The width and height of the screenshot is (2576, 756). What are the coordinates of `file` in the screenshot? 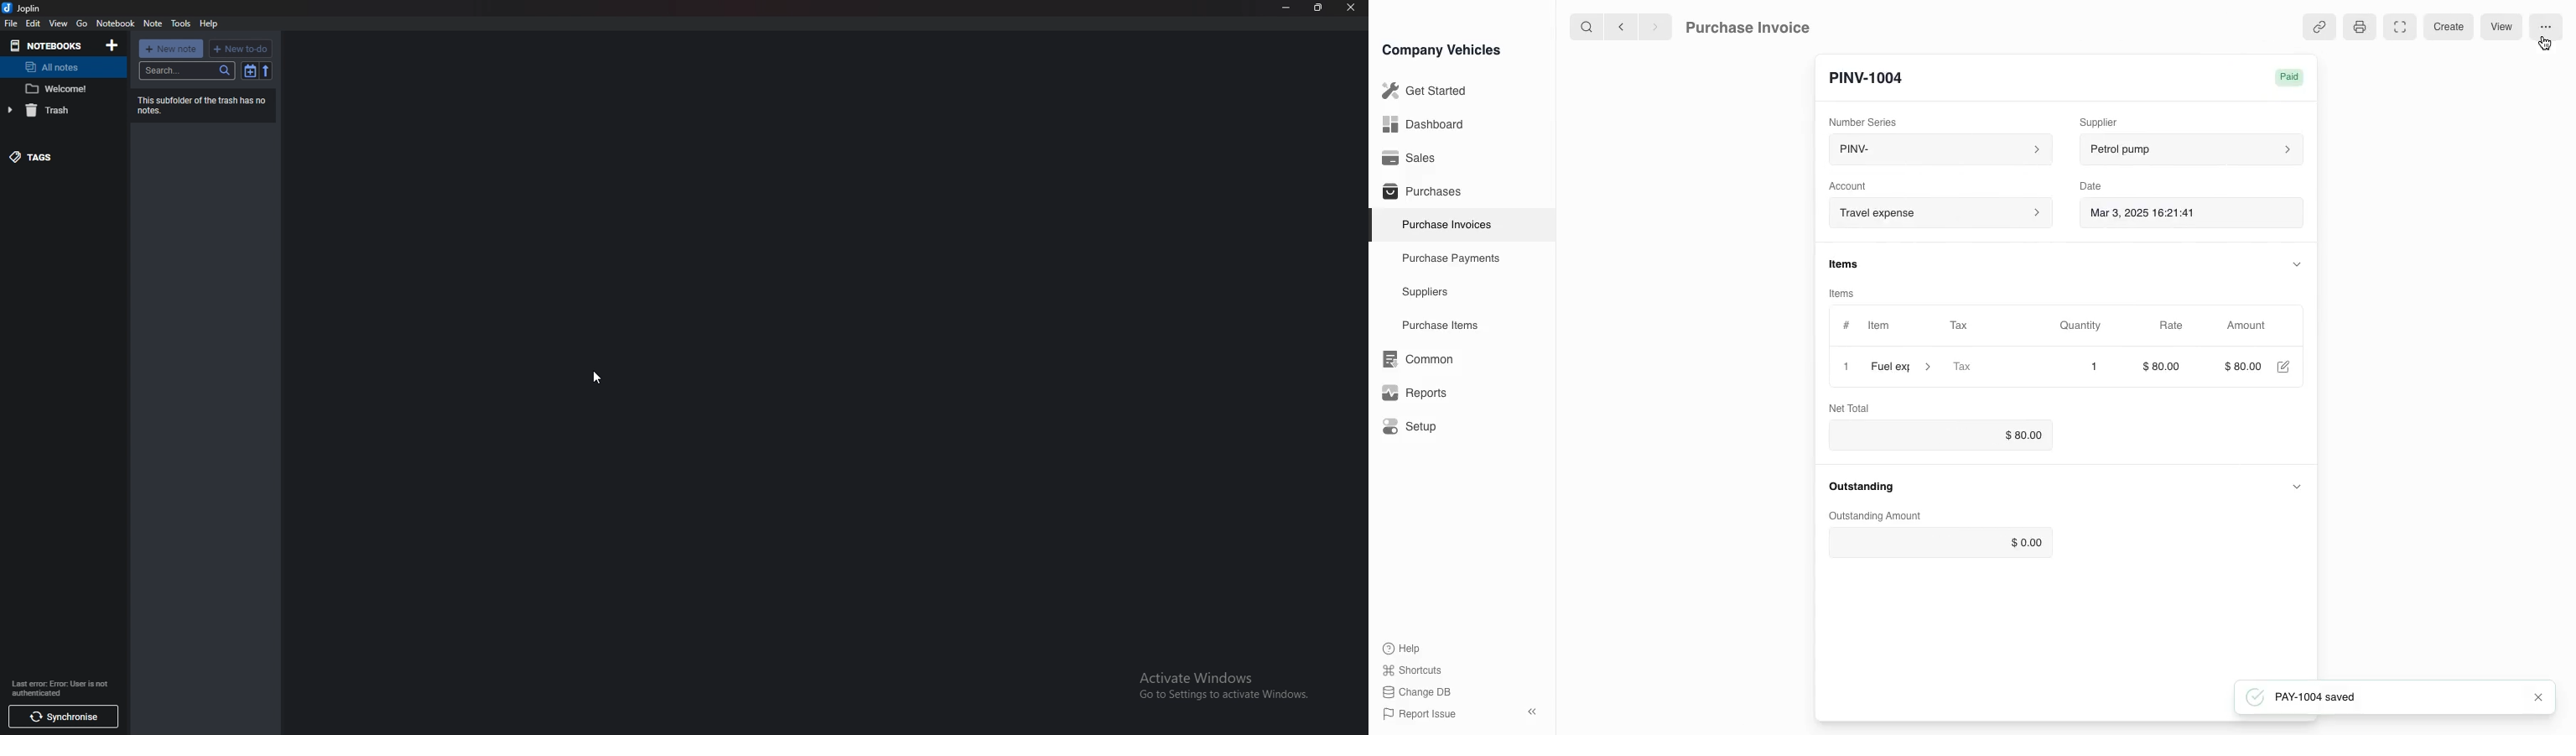 It's located at (10, 23).